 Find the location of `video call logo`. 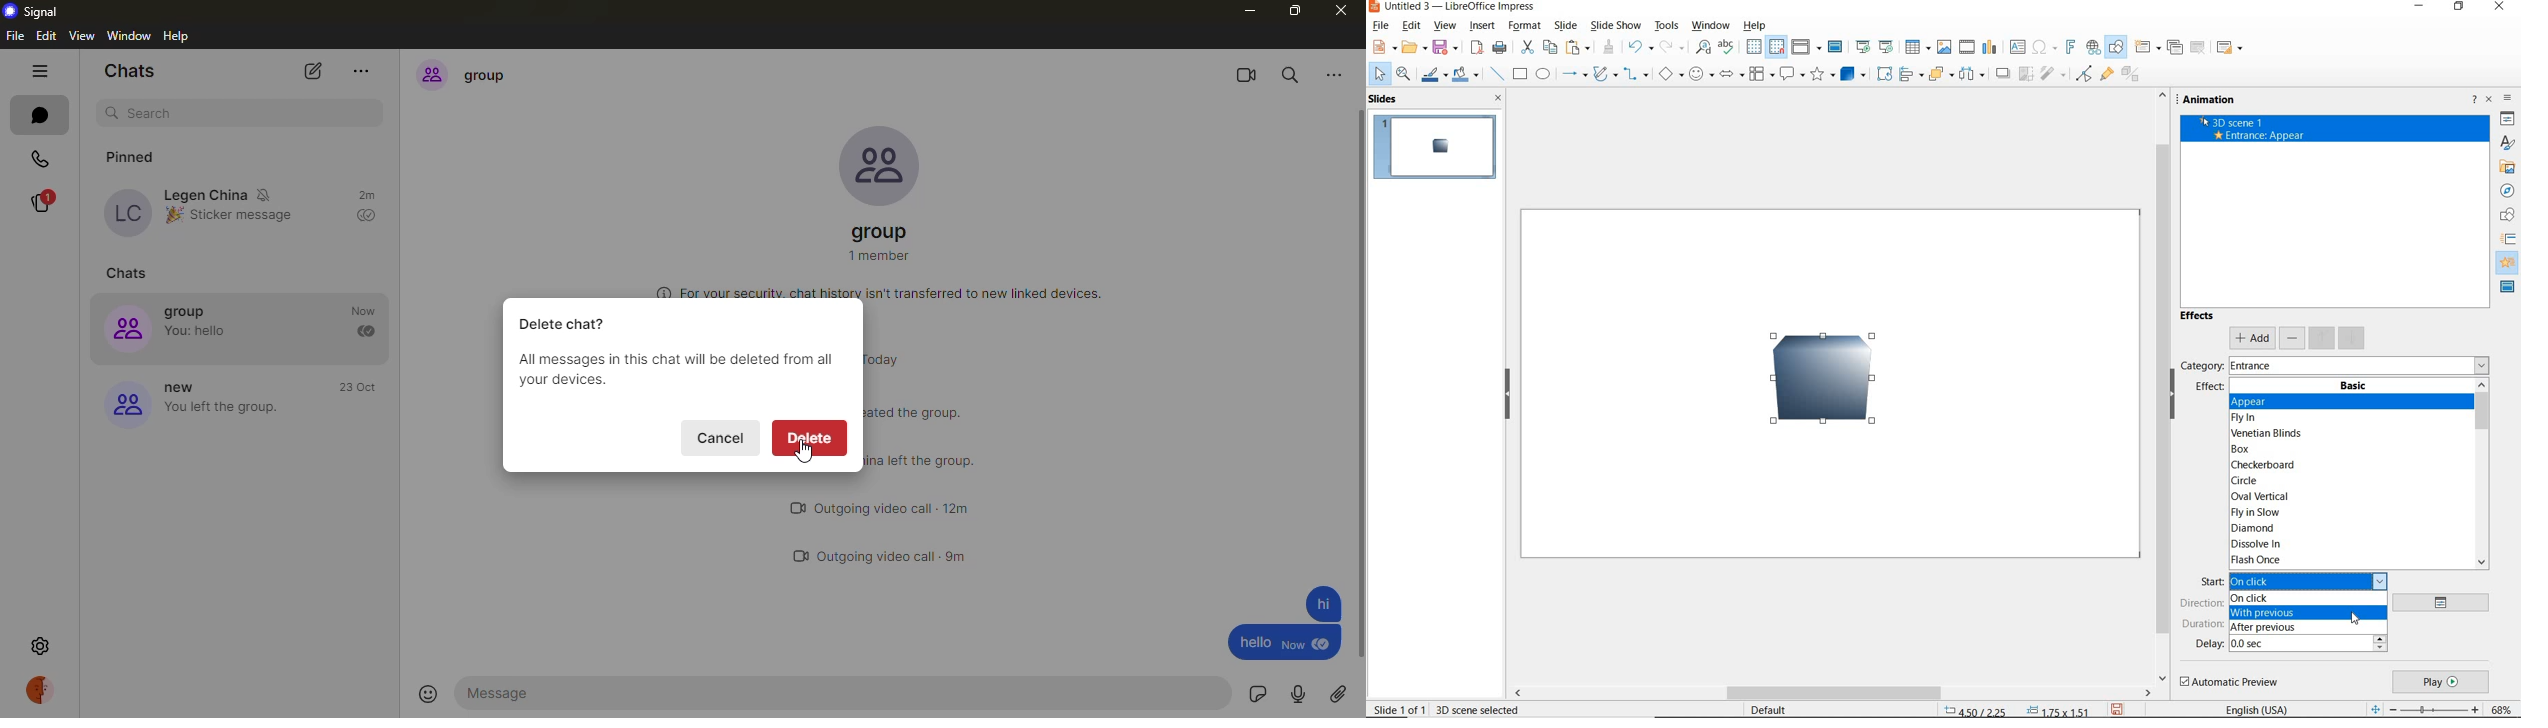

video call logo is located at coordinates (797, 510).